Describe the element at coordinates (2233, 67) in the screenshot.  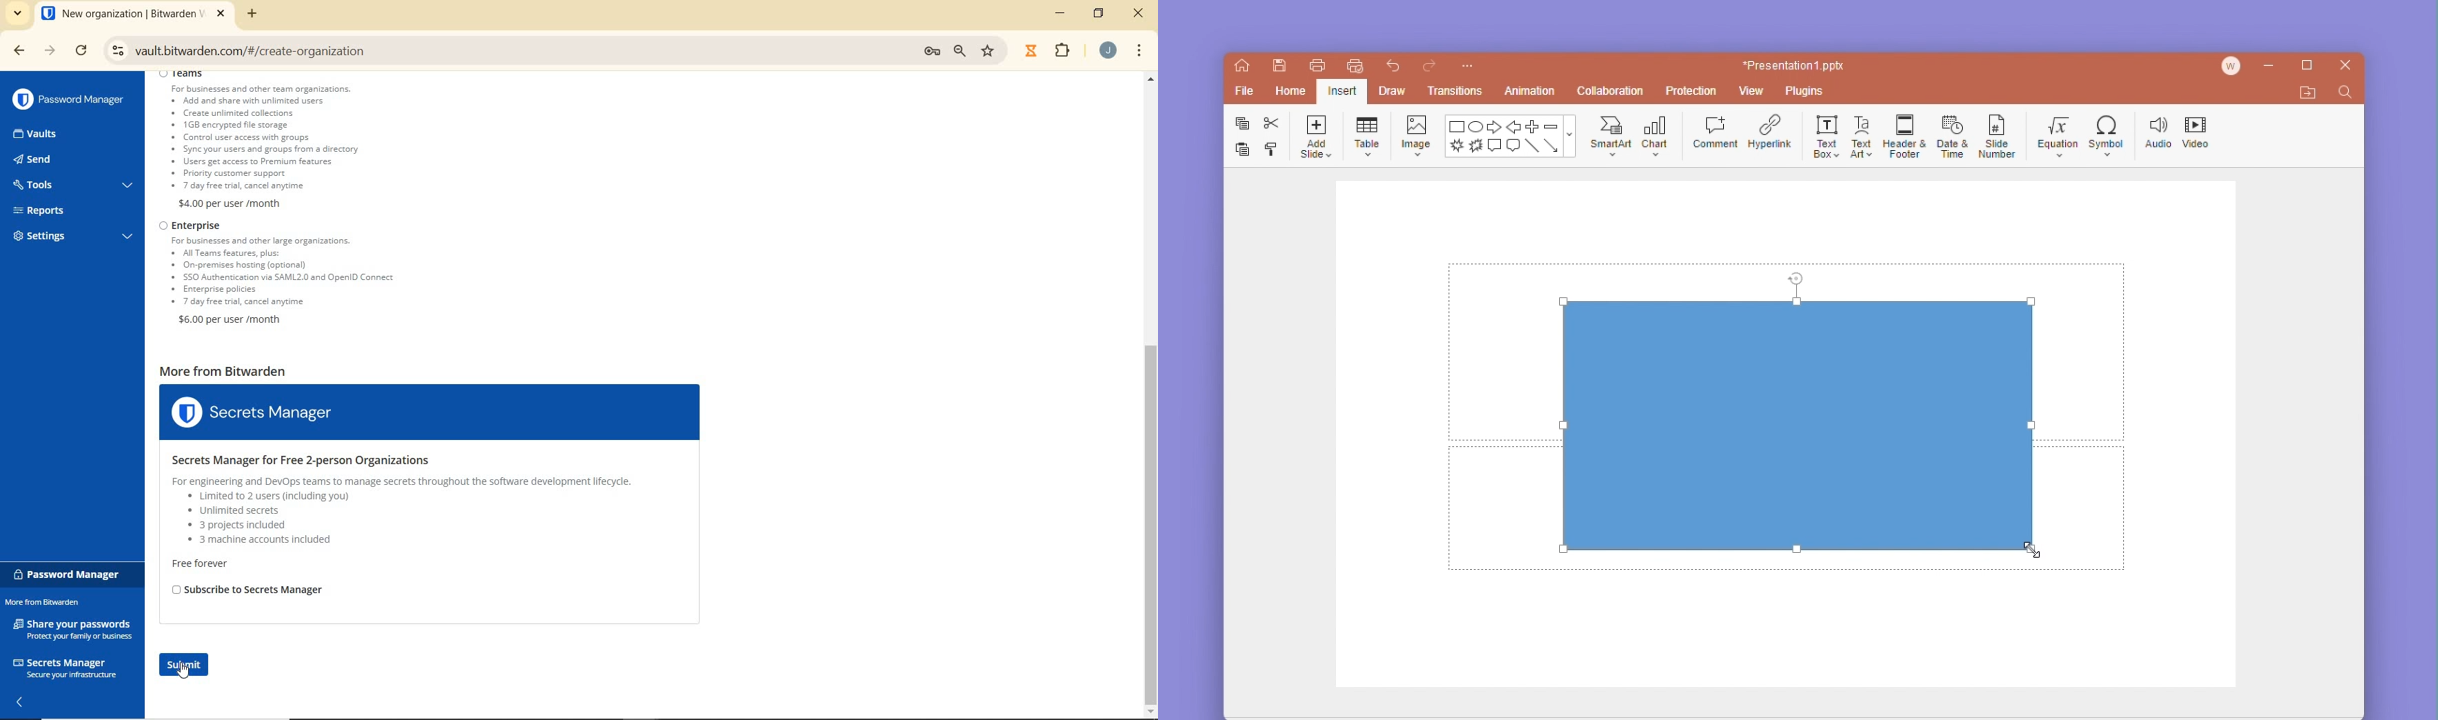
I see `account icon` at that location.